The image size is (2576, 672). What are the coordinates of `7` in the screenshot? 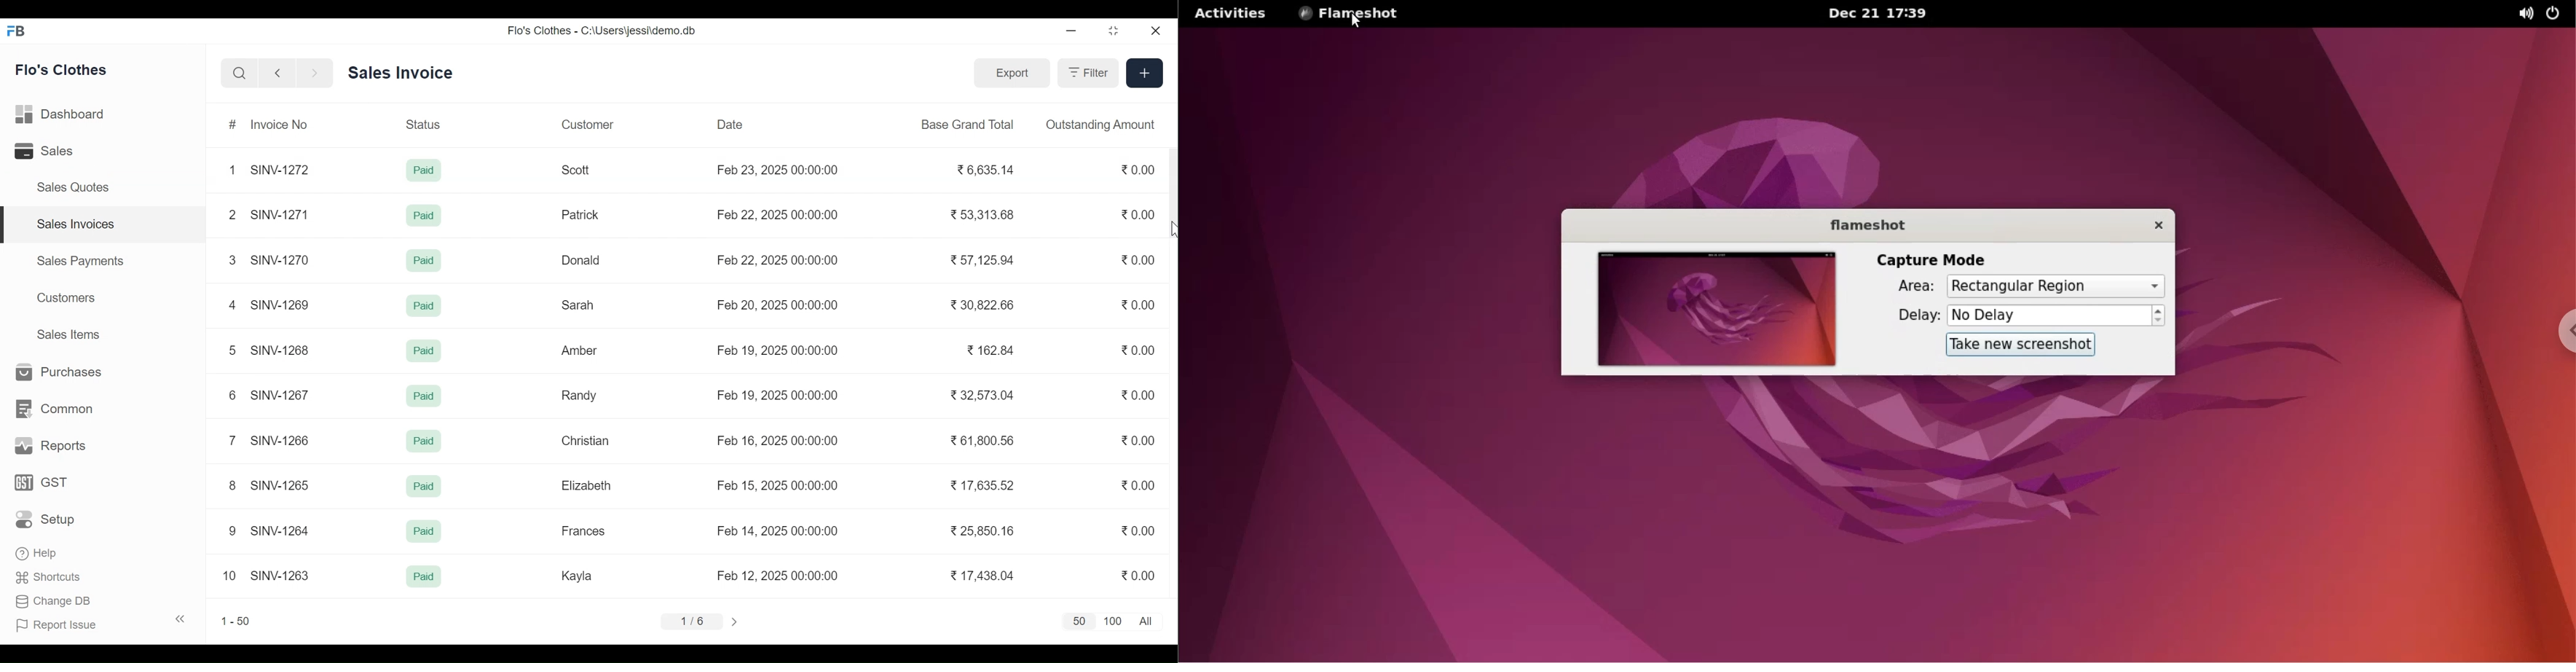 It's located at (231, 440).